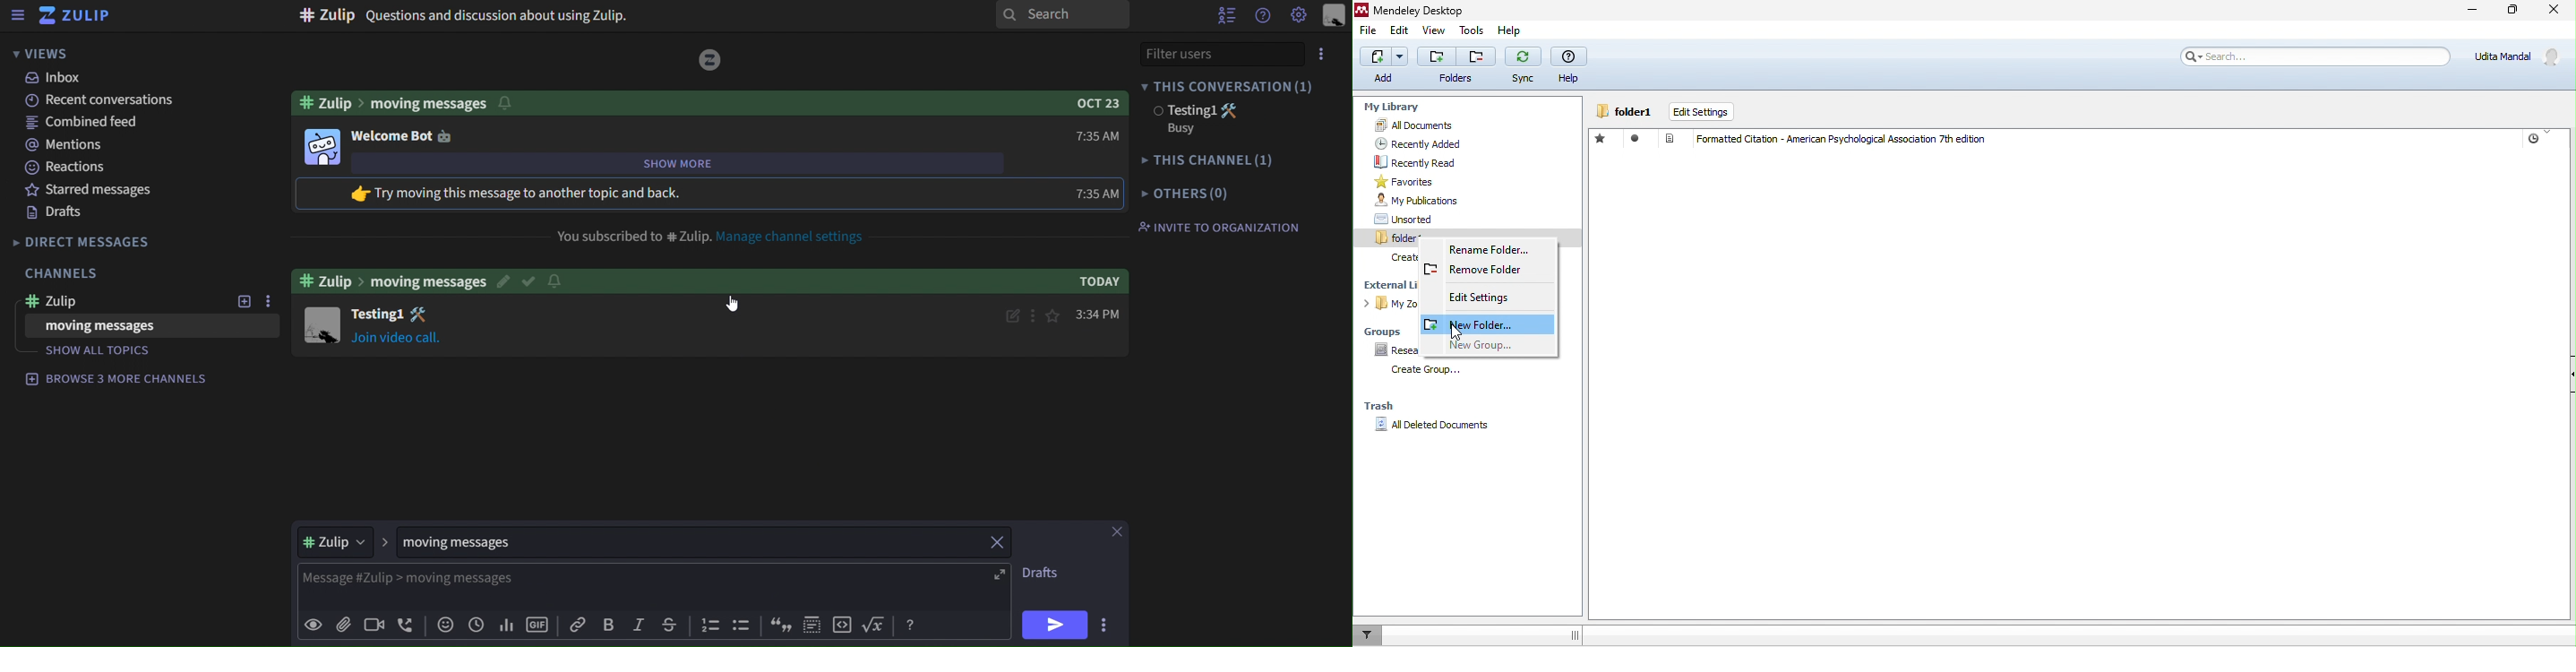 The width and height of the screenshot is (2576, 672). What do you see at coordinates (63, 144) in the screenshot?
I see `mentions` at bounding box center [63, 144].